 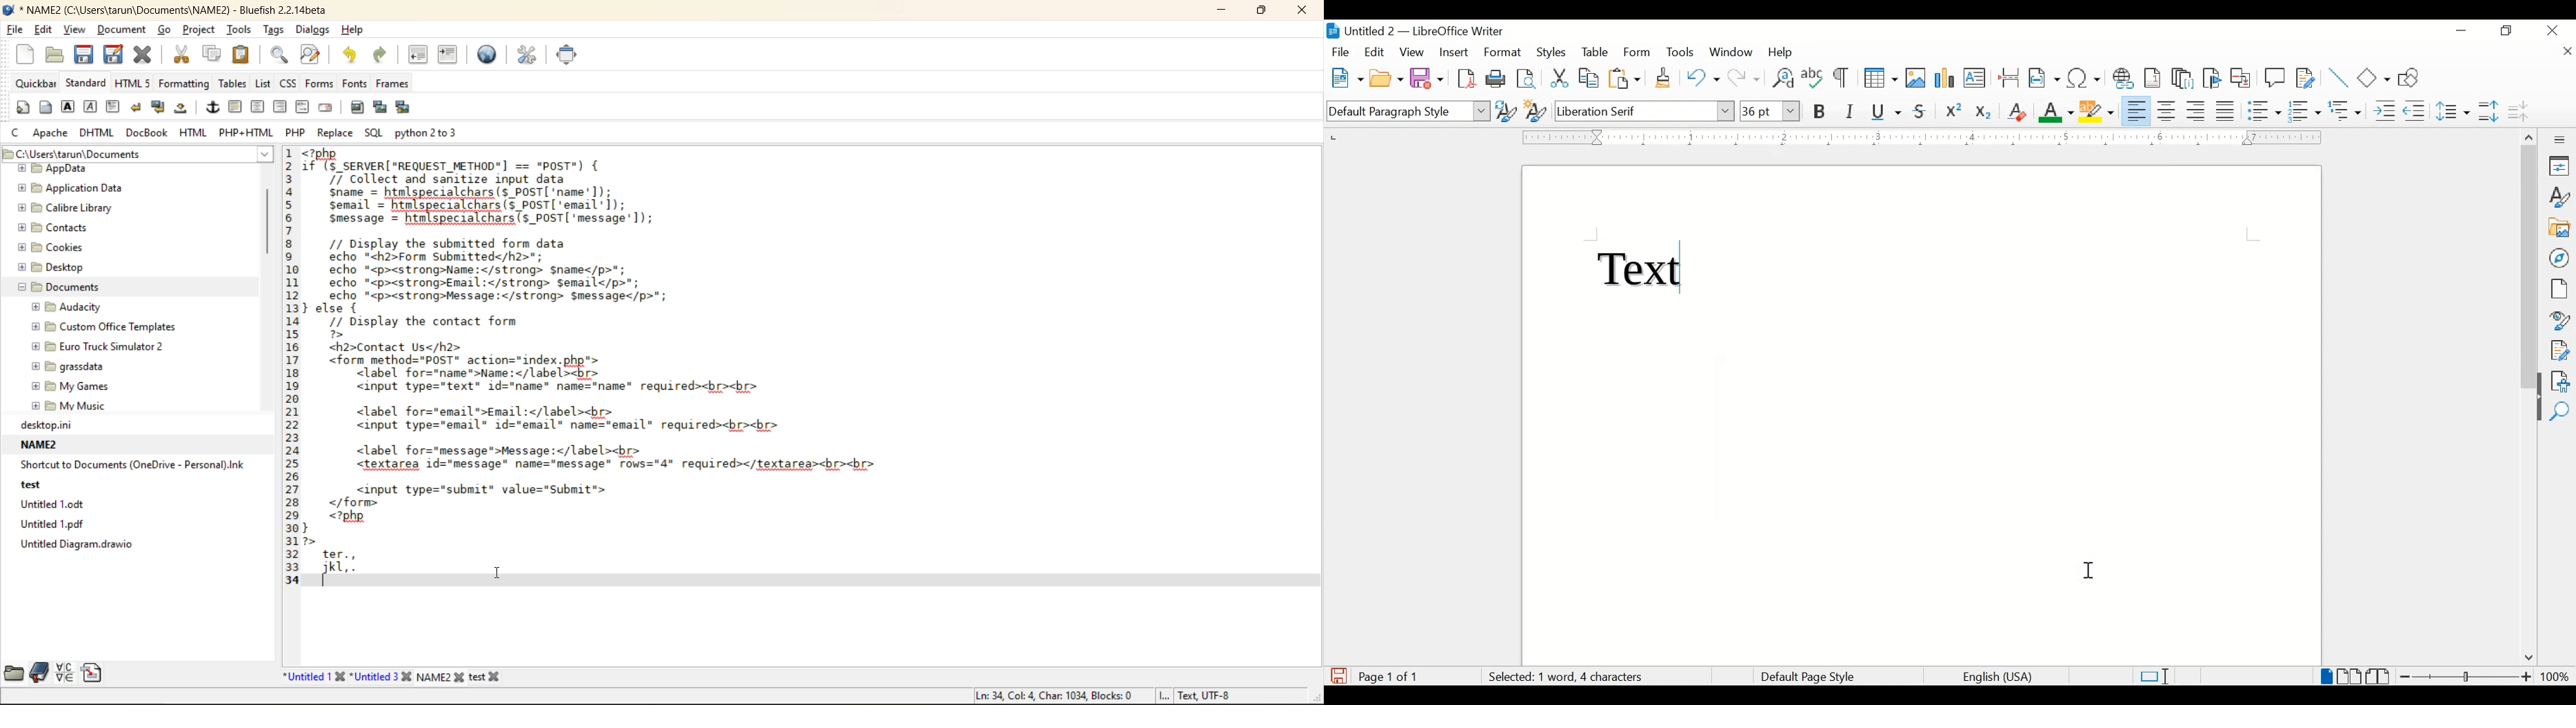 I want to click on multi page view, so click(x=2351, y=676).